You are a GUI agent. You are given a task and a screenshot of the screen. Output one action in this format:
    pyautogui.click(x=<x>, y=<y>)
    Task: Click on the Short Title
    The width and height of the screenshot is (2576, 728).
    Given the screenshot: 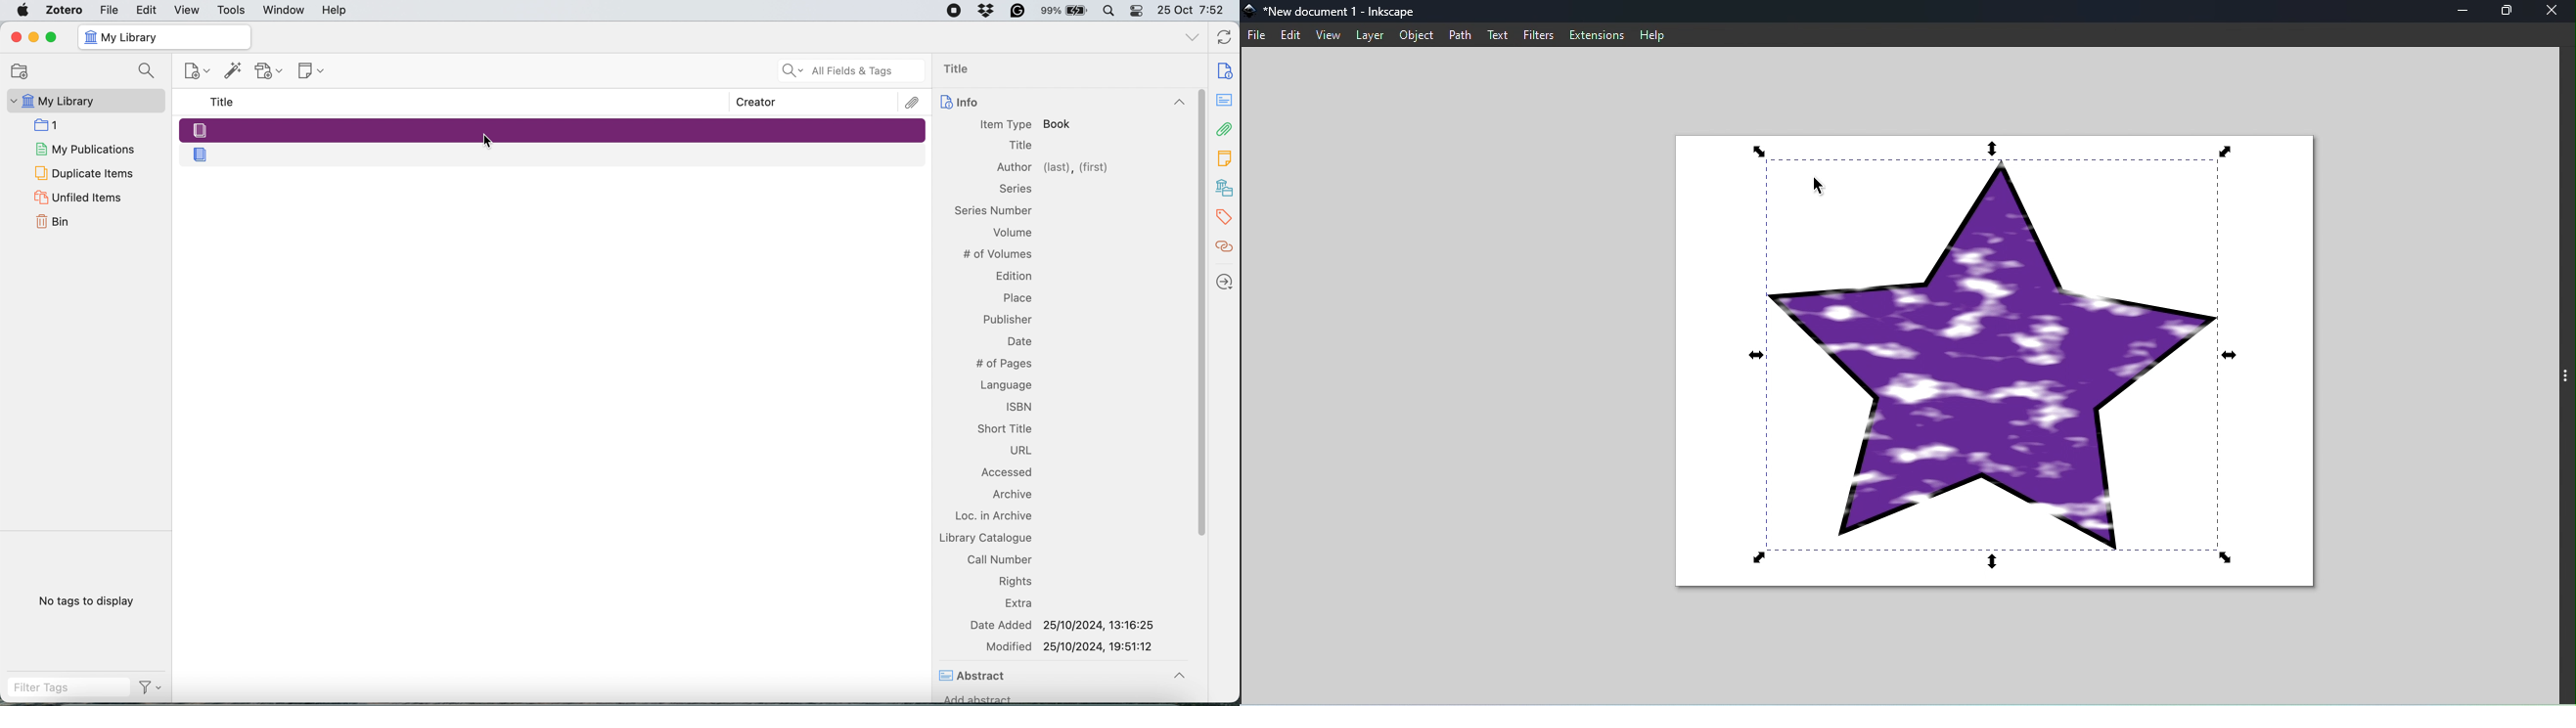 What is the action you would take?
    pyautogui.click(x=1005, y=427)
    